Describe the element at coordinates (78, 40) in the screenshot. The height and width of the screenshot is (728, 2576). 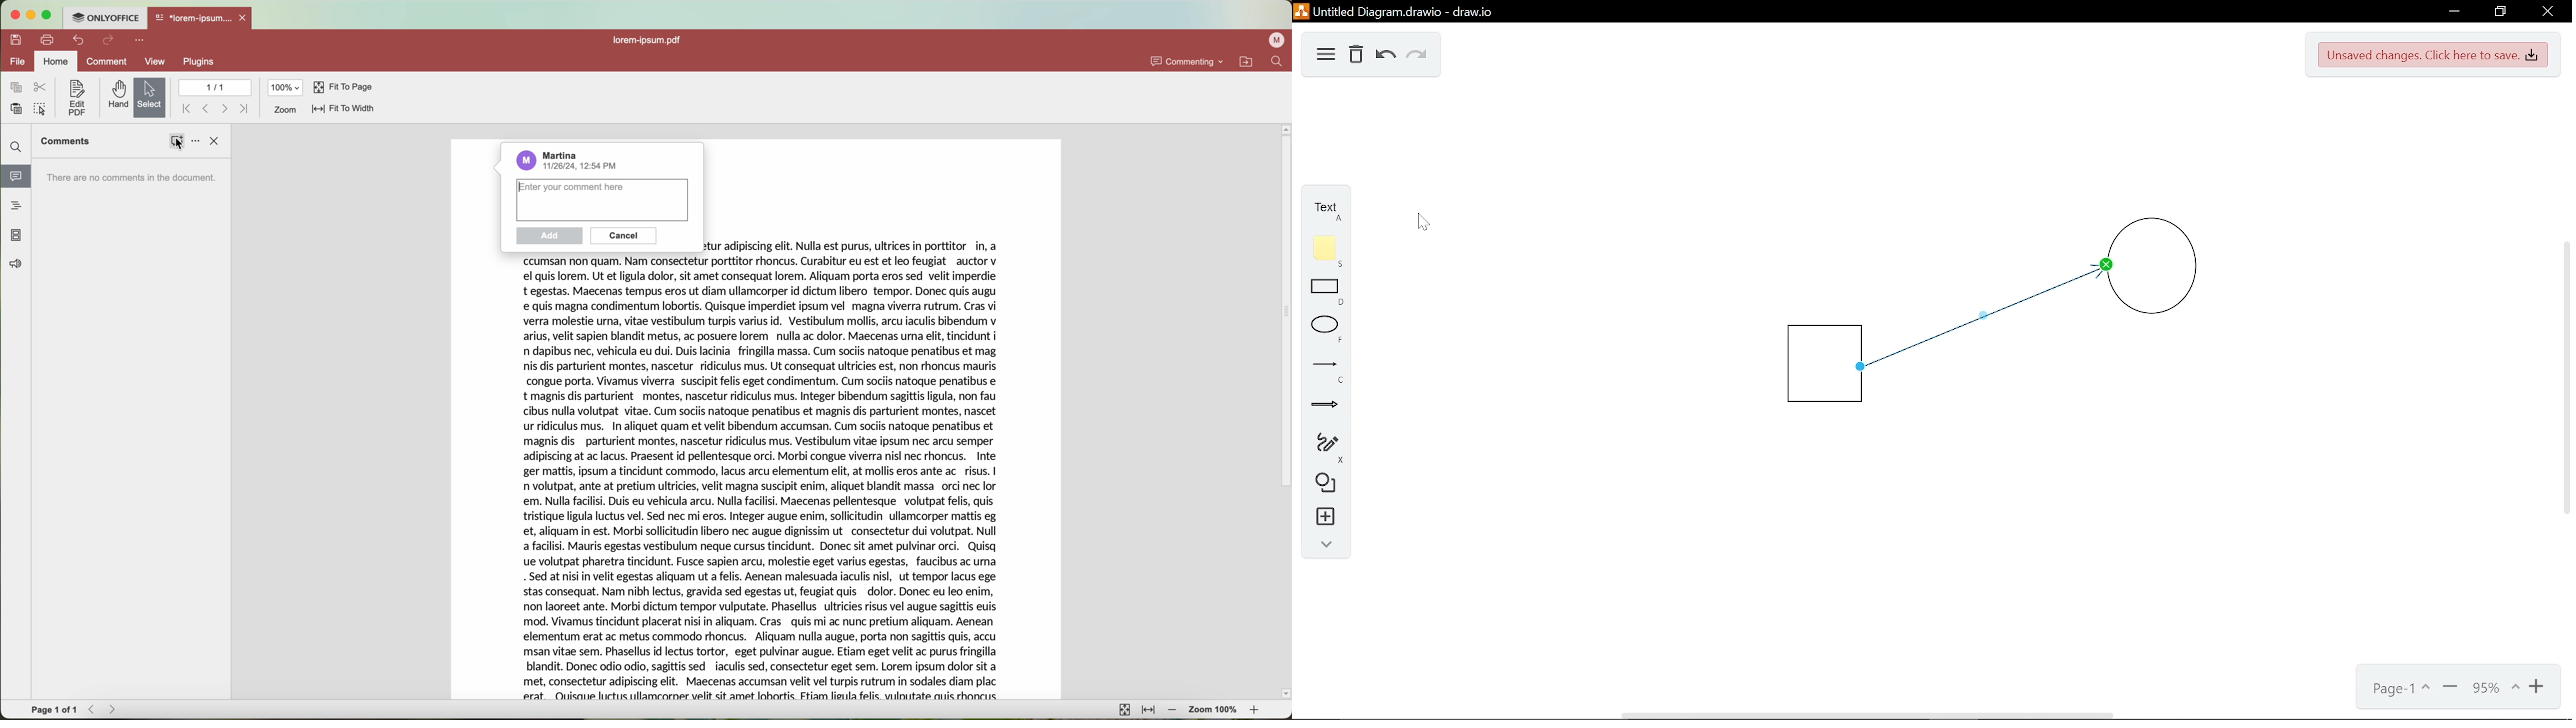
I see `undo` at that location.